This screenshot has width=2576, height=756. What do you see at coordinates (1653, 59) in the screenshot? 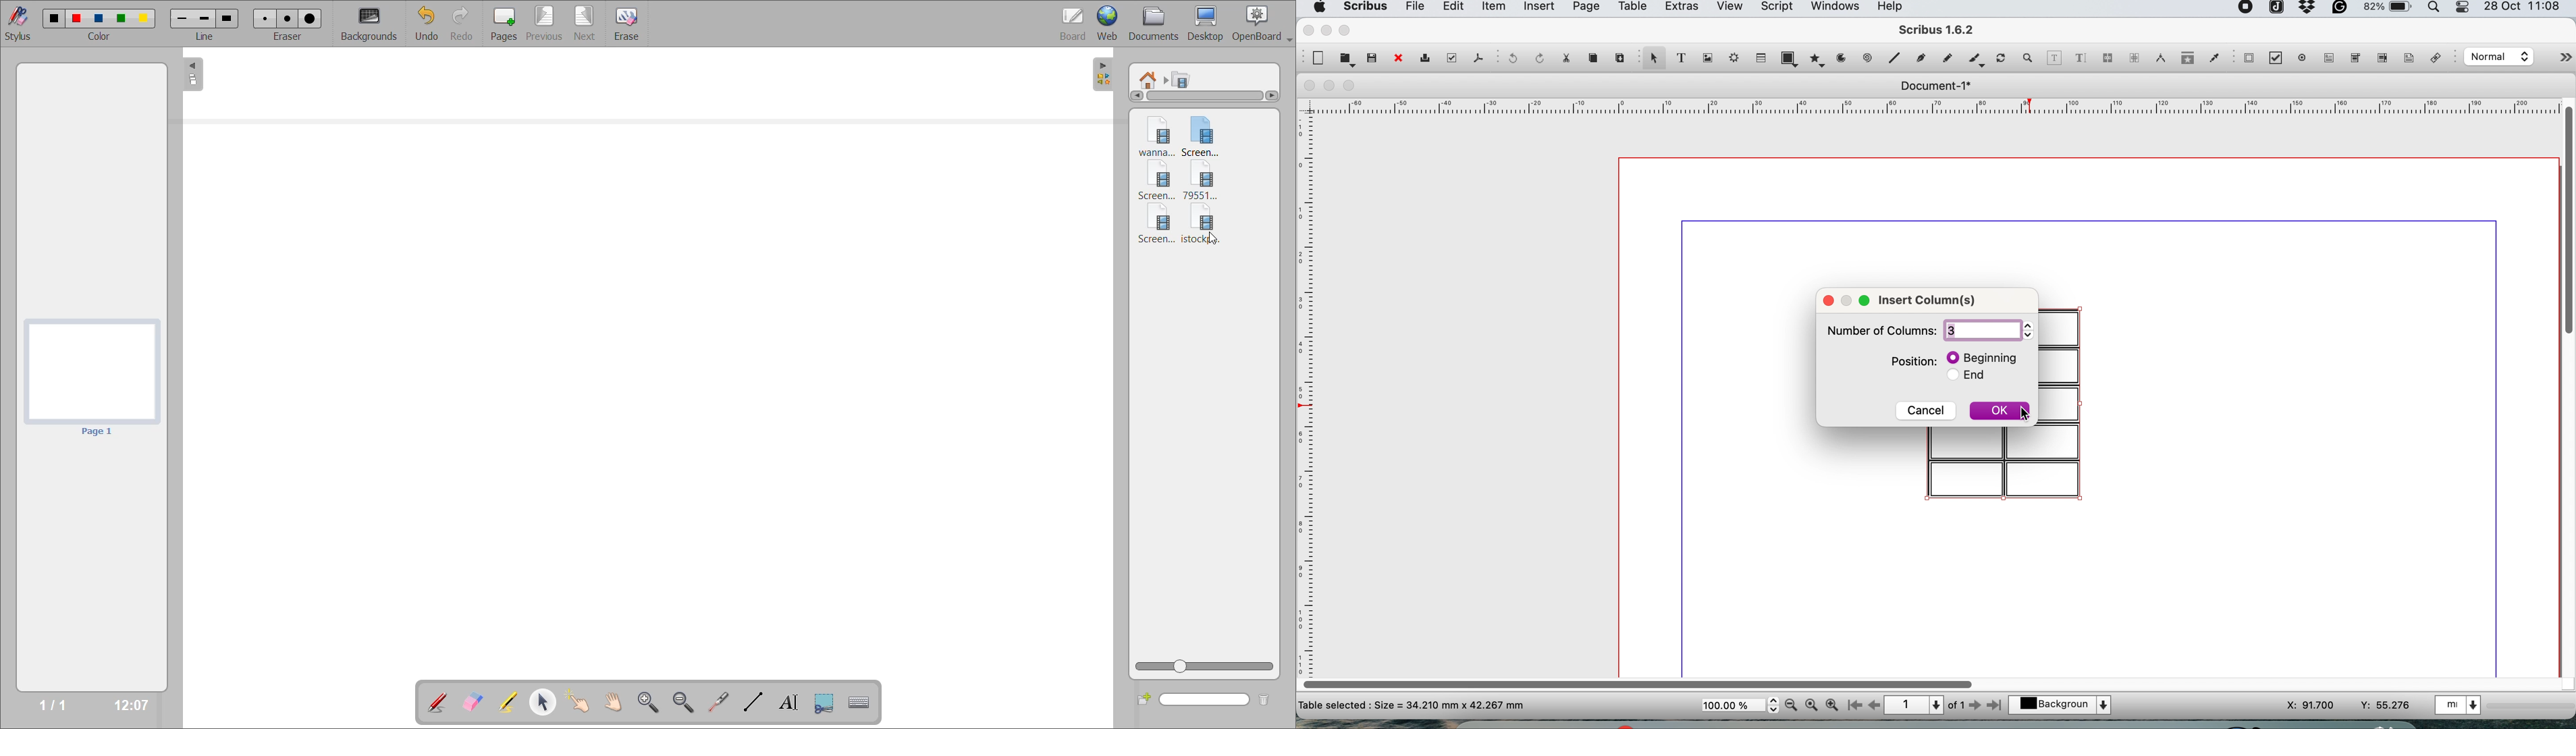
I see `select item` at bounding box center [1653, 59].